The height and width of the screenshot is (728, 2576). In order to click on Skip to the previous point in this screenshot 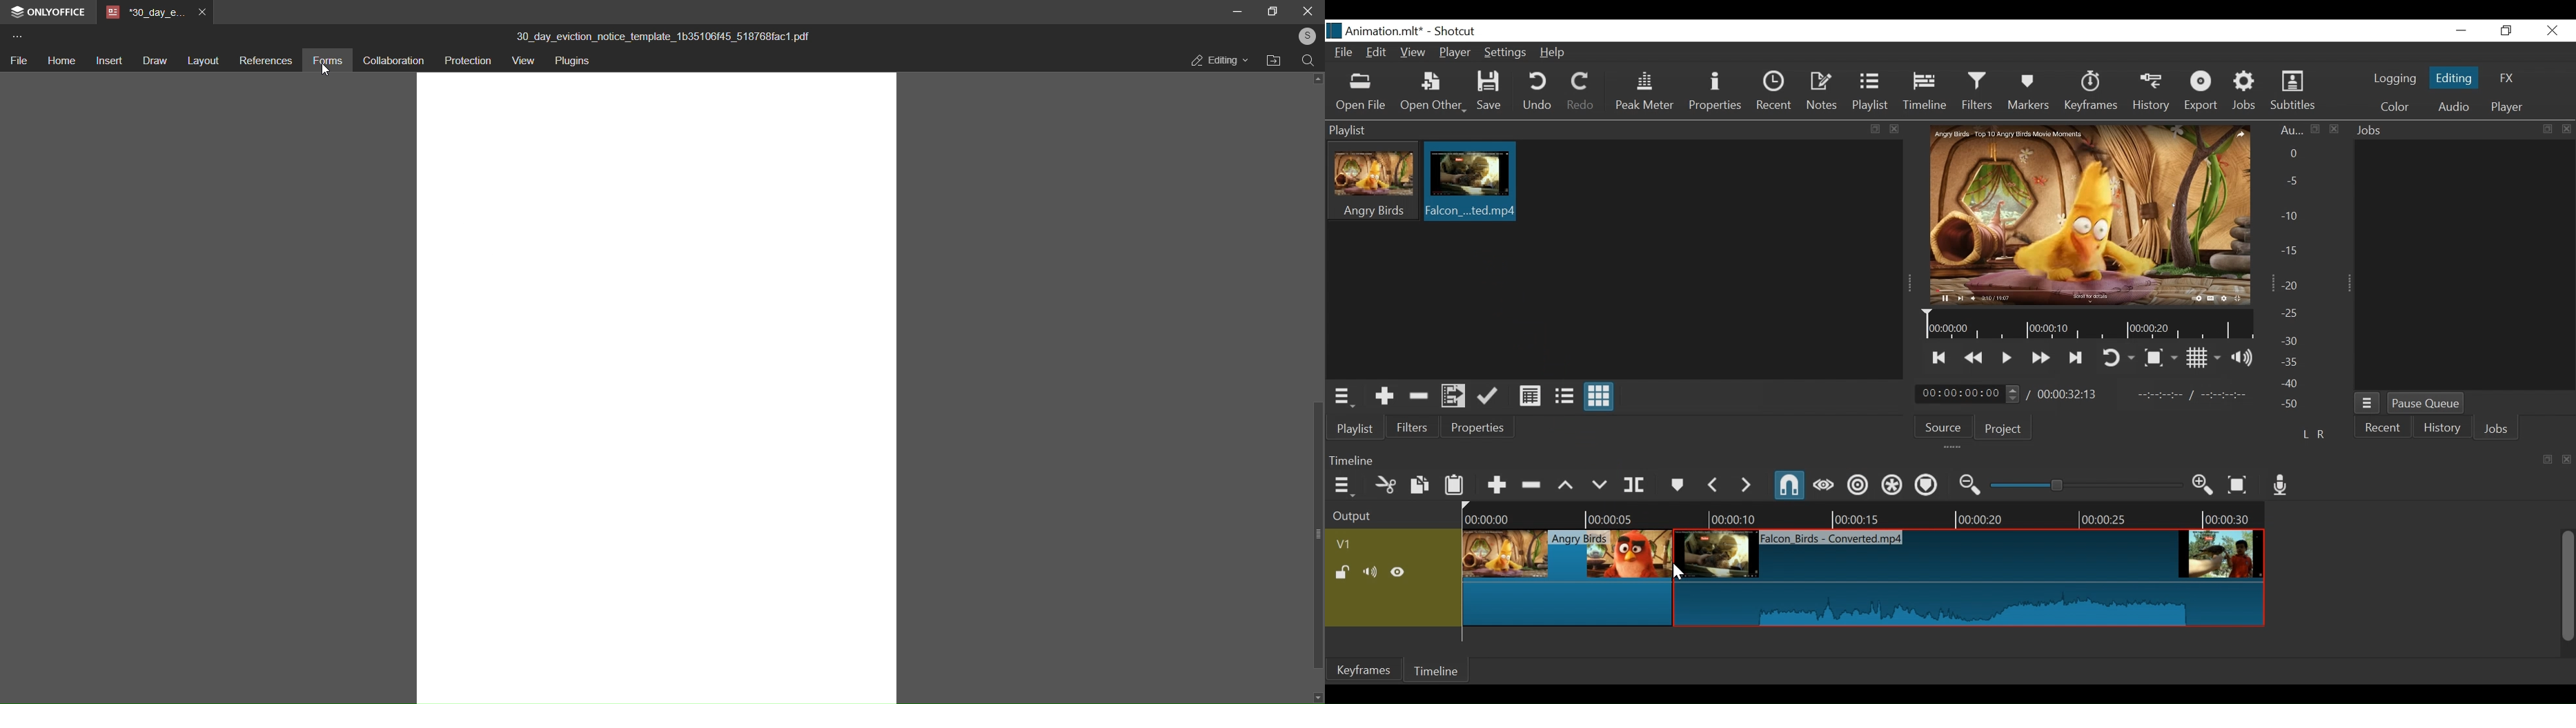, I will do `click(1939, 359)`.